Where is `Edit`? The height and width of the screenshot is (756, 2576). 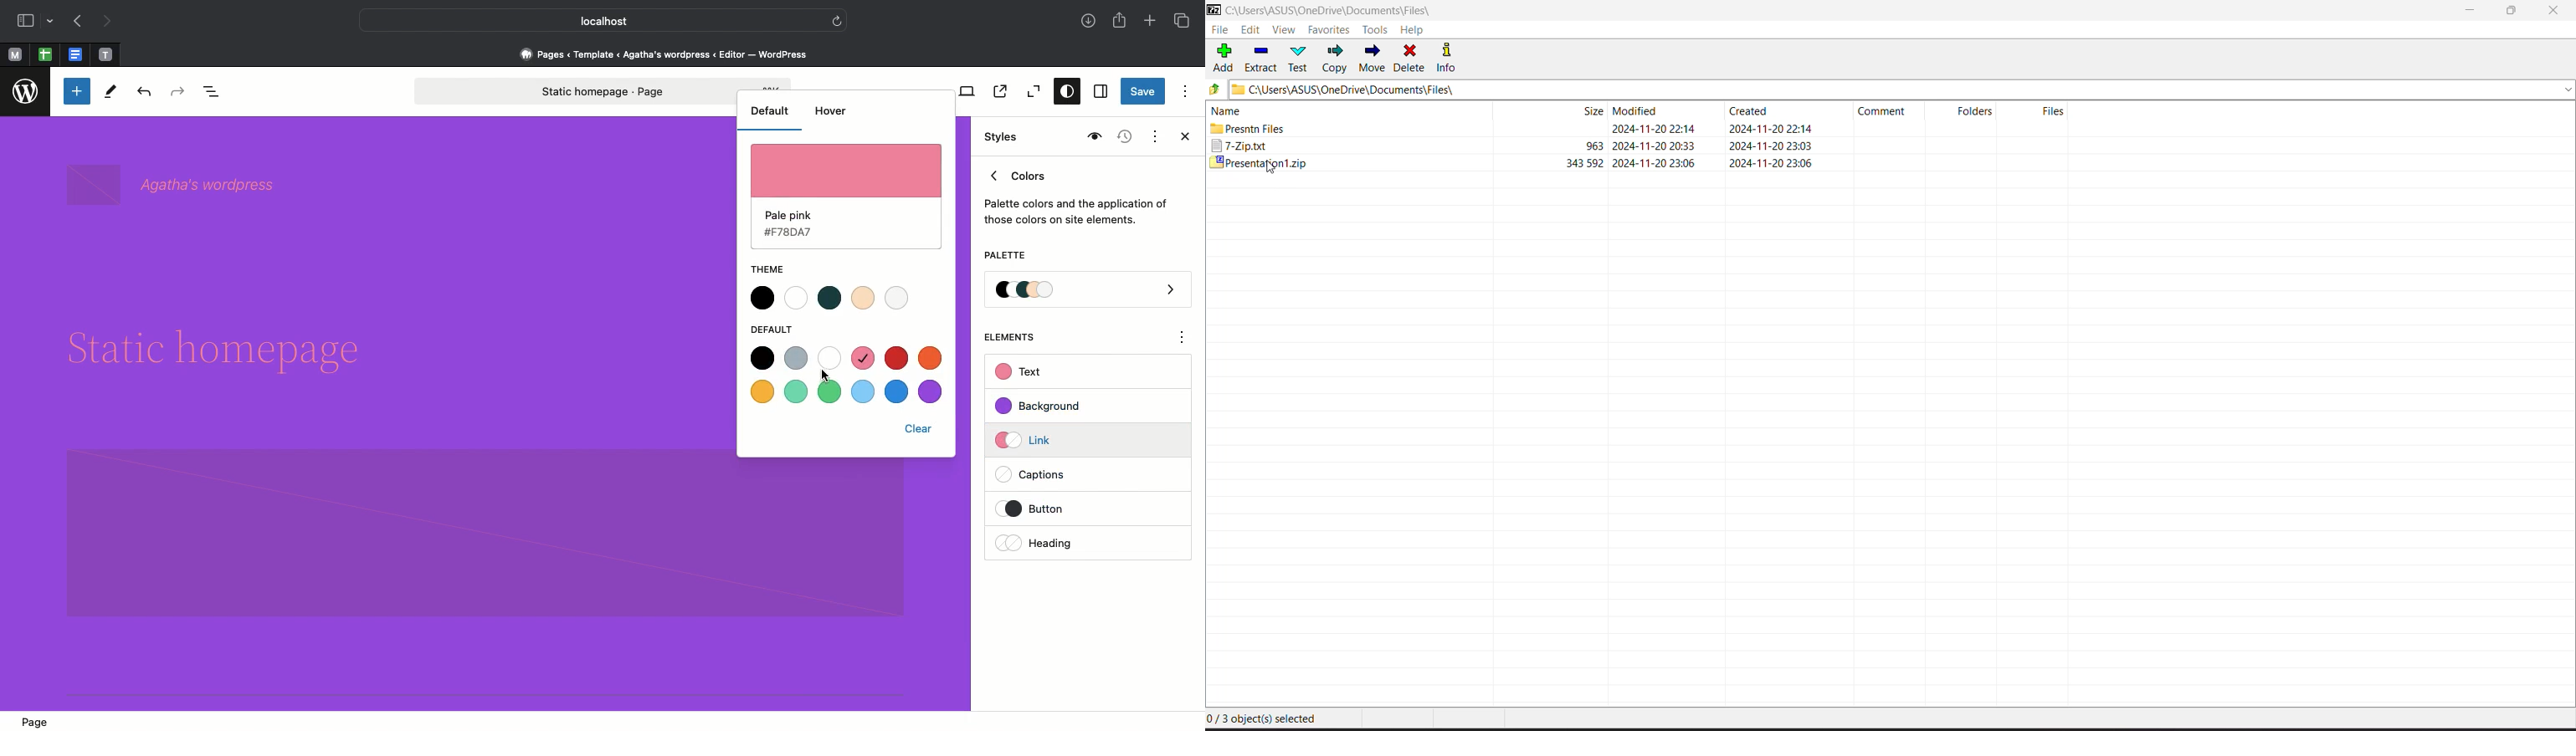
Edit is located at coordinates (1252, 31).